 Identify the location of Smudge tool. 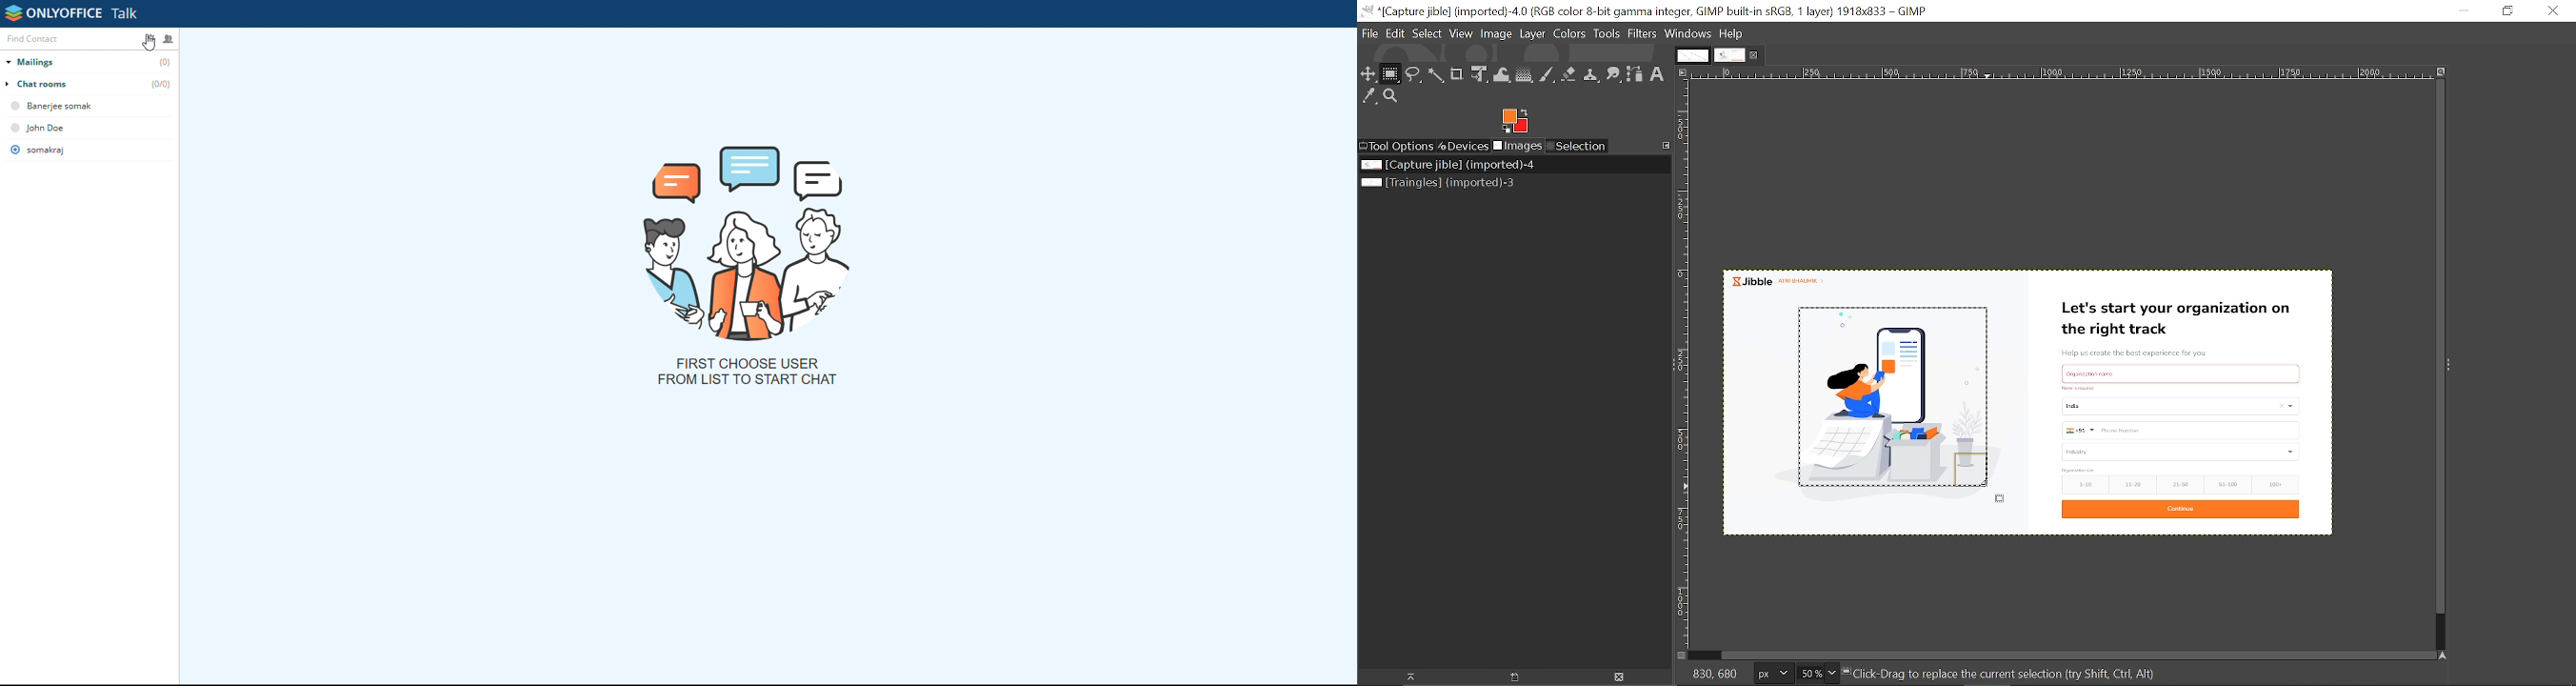
(1612, 74).